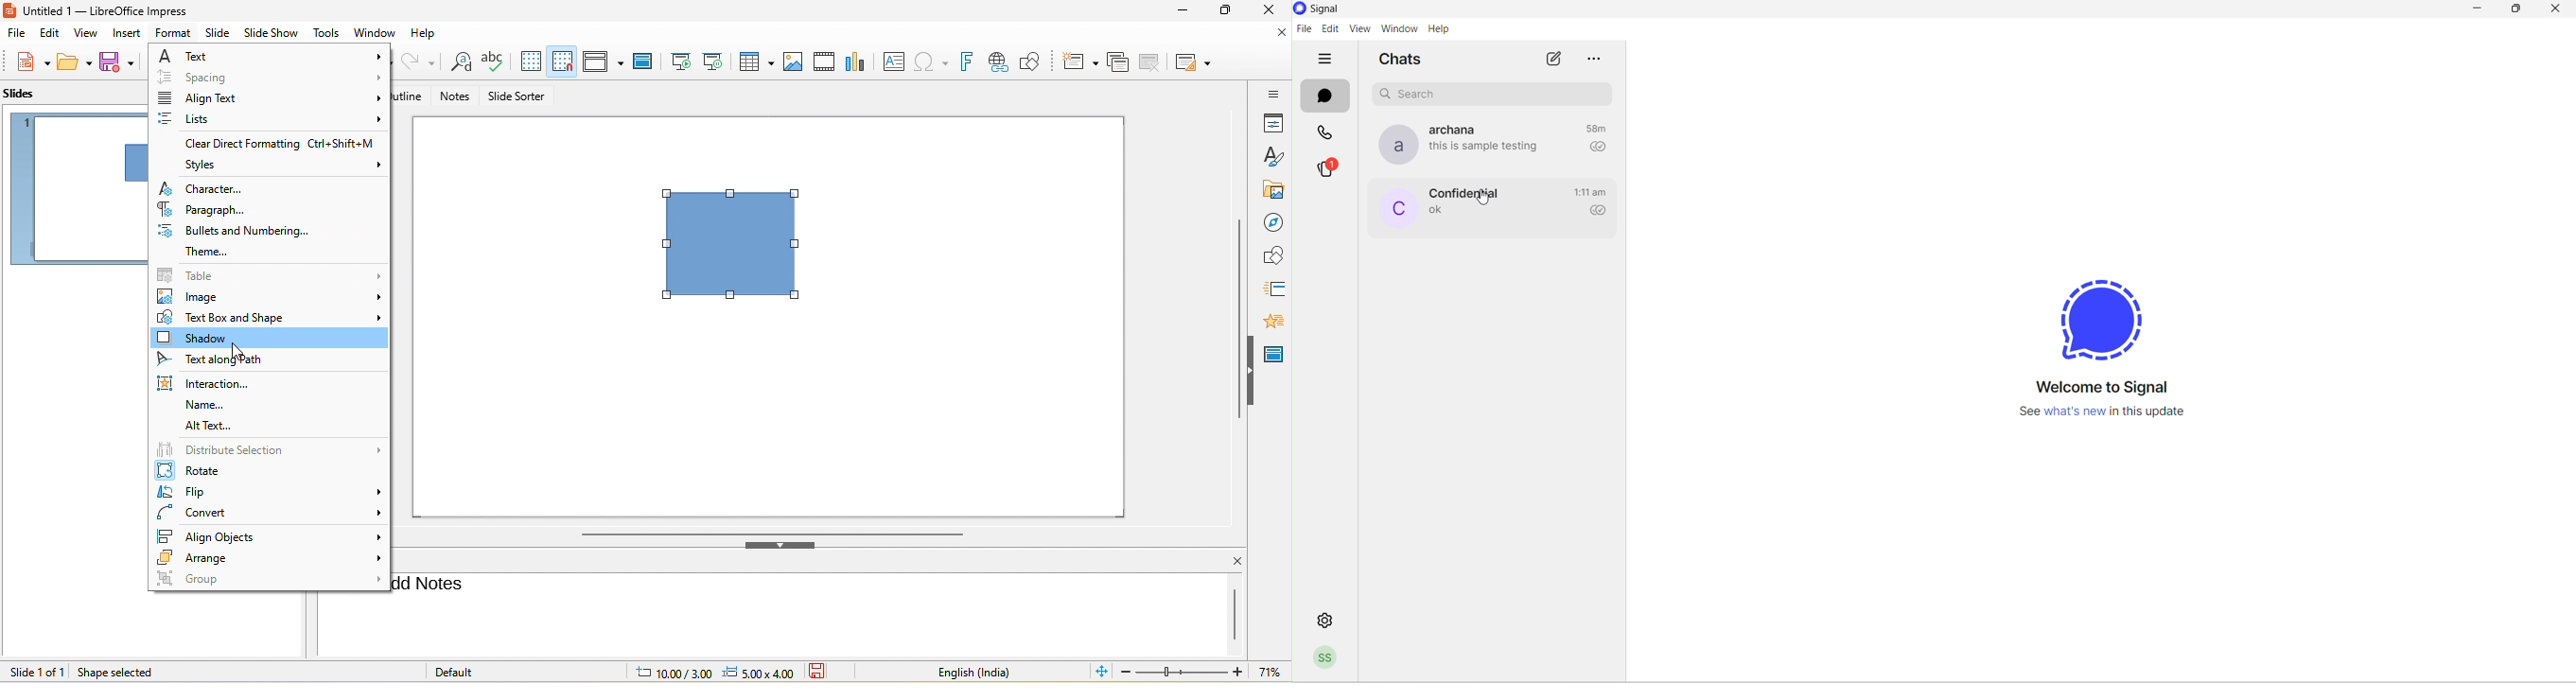 This screenshot has width=2576, height=700. I want to click on display grids, so click(531, 60).